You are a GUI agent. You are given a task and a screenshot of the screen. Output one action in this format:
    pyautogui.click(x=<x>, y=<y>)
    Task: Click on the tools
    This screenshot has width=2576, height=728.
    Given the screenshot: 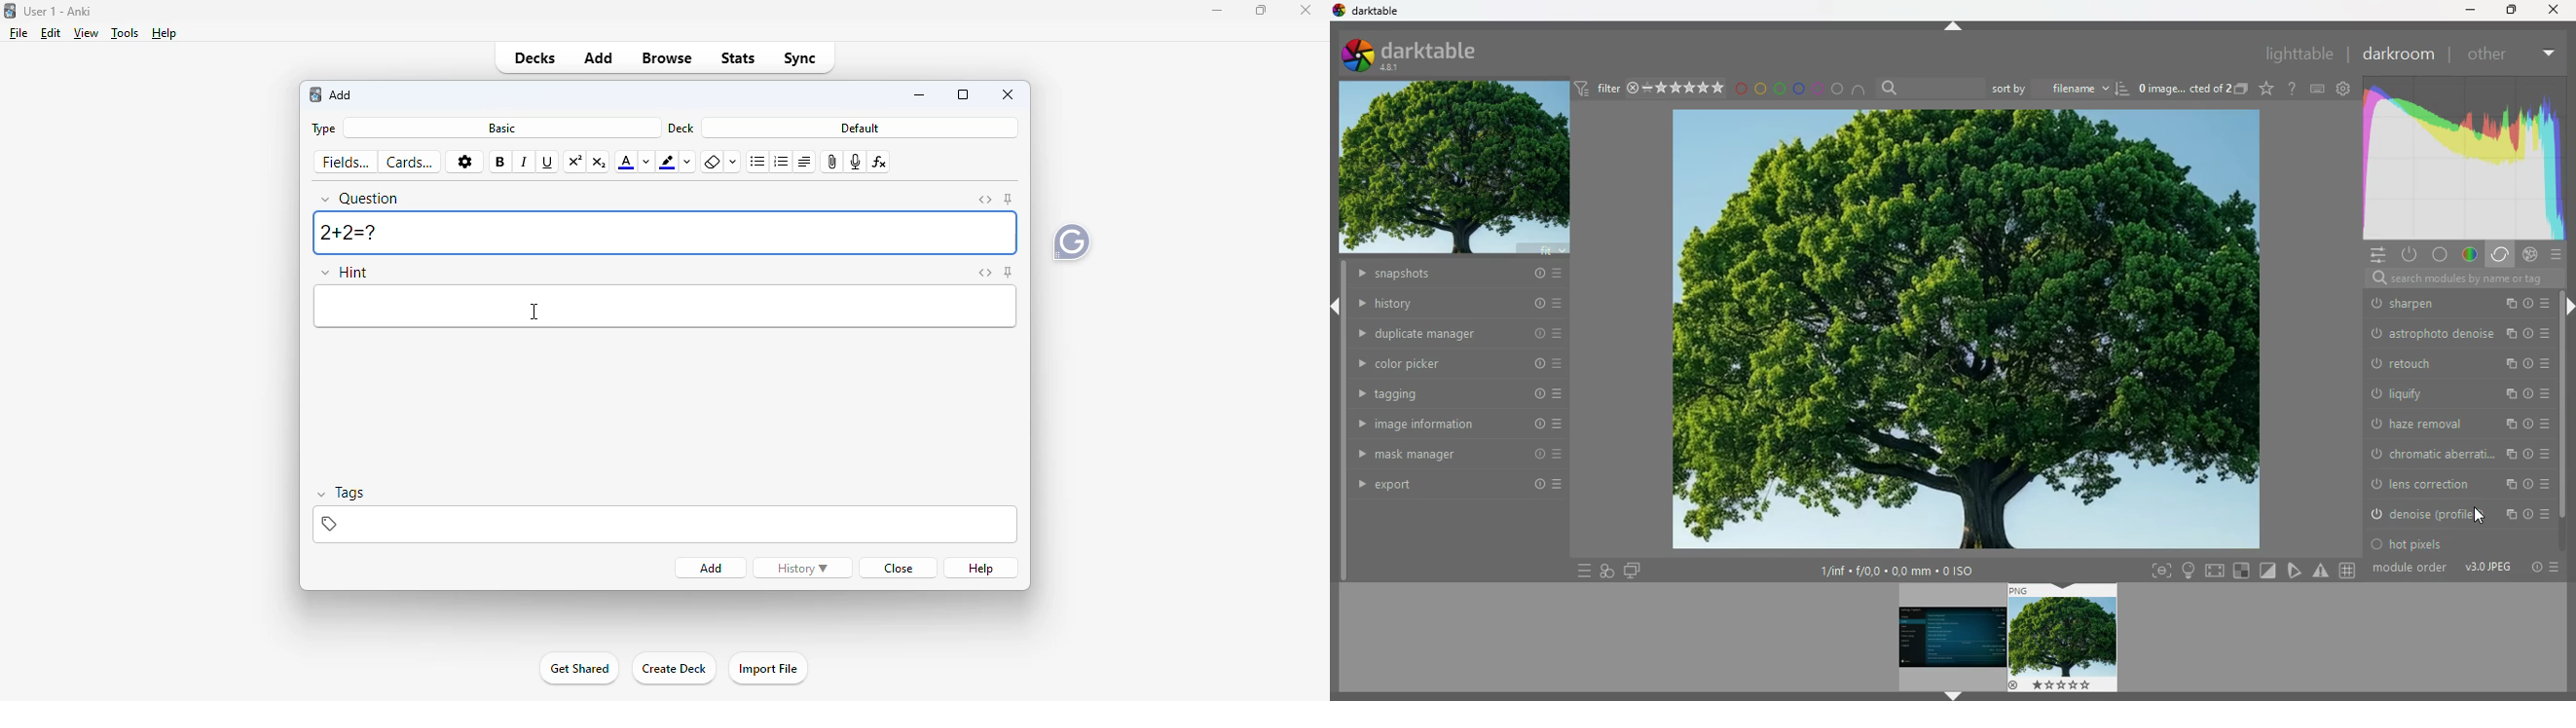 What is the action you would take?
    pyautogui.click(x=126, y=33)
    